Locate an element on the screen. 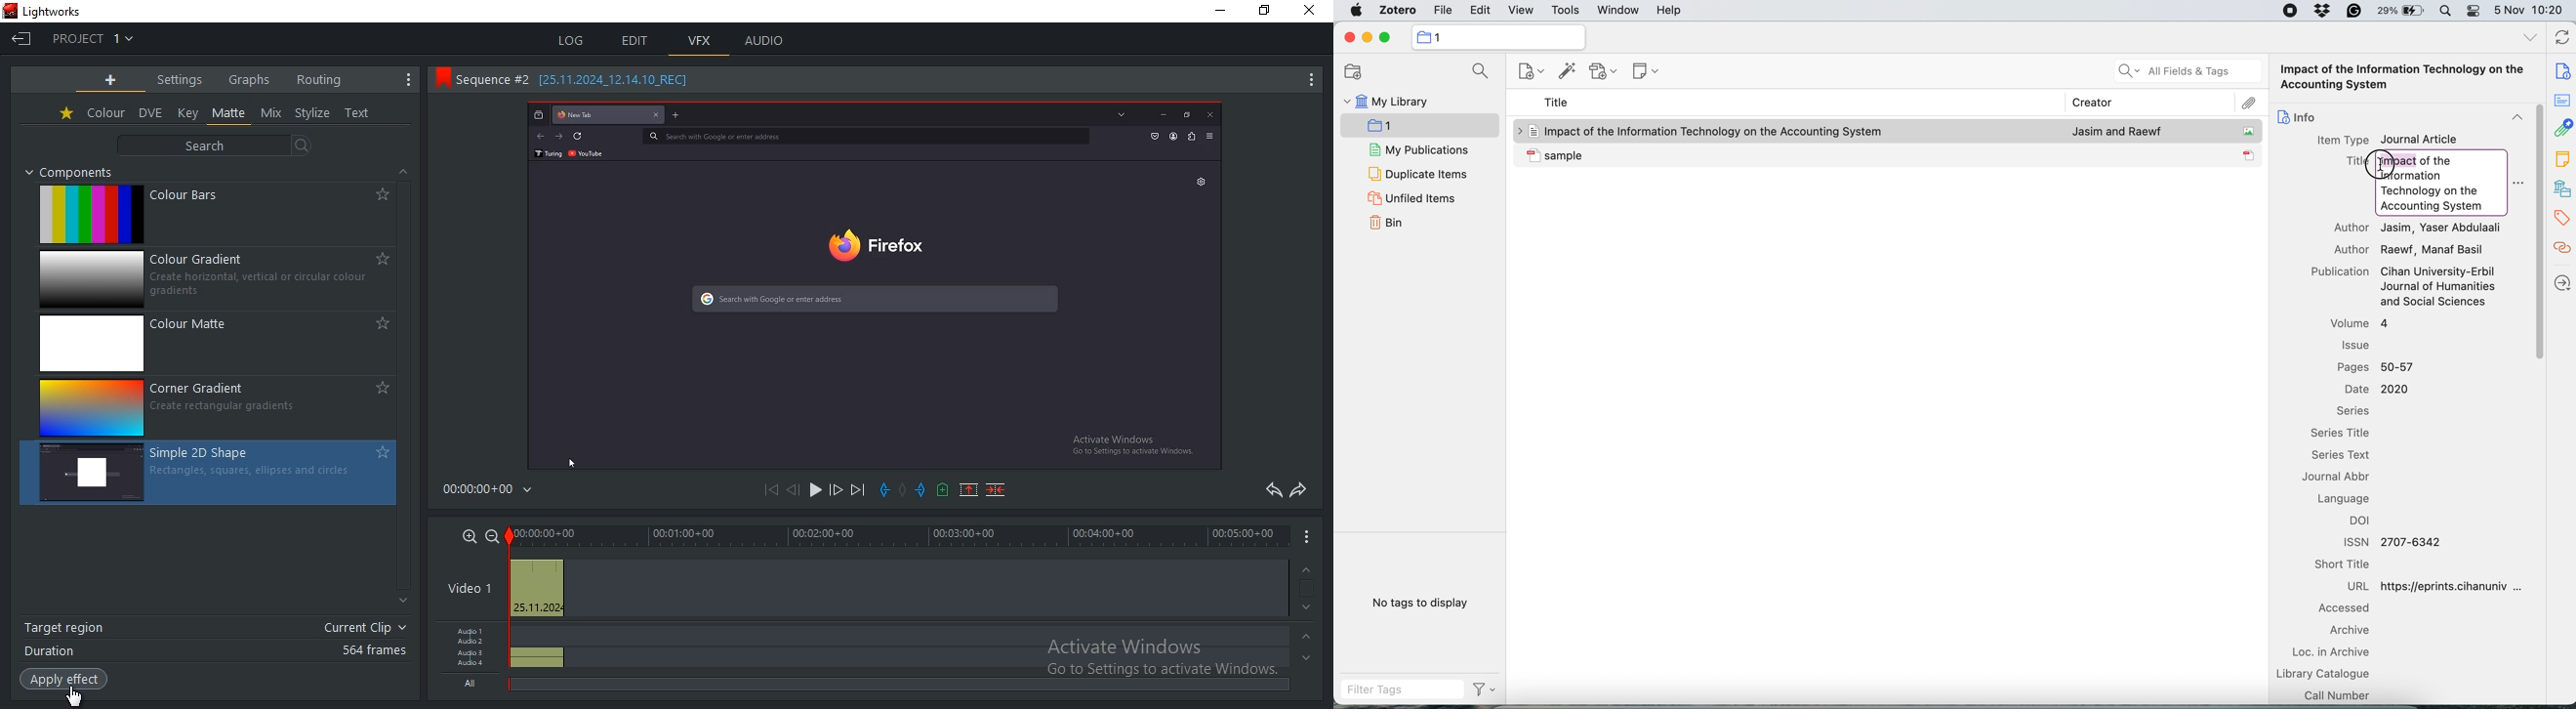 Image resolution: width=2576 pixels, height=728 pixels. screen recorder is located at coordinates (2292, 10).